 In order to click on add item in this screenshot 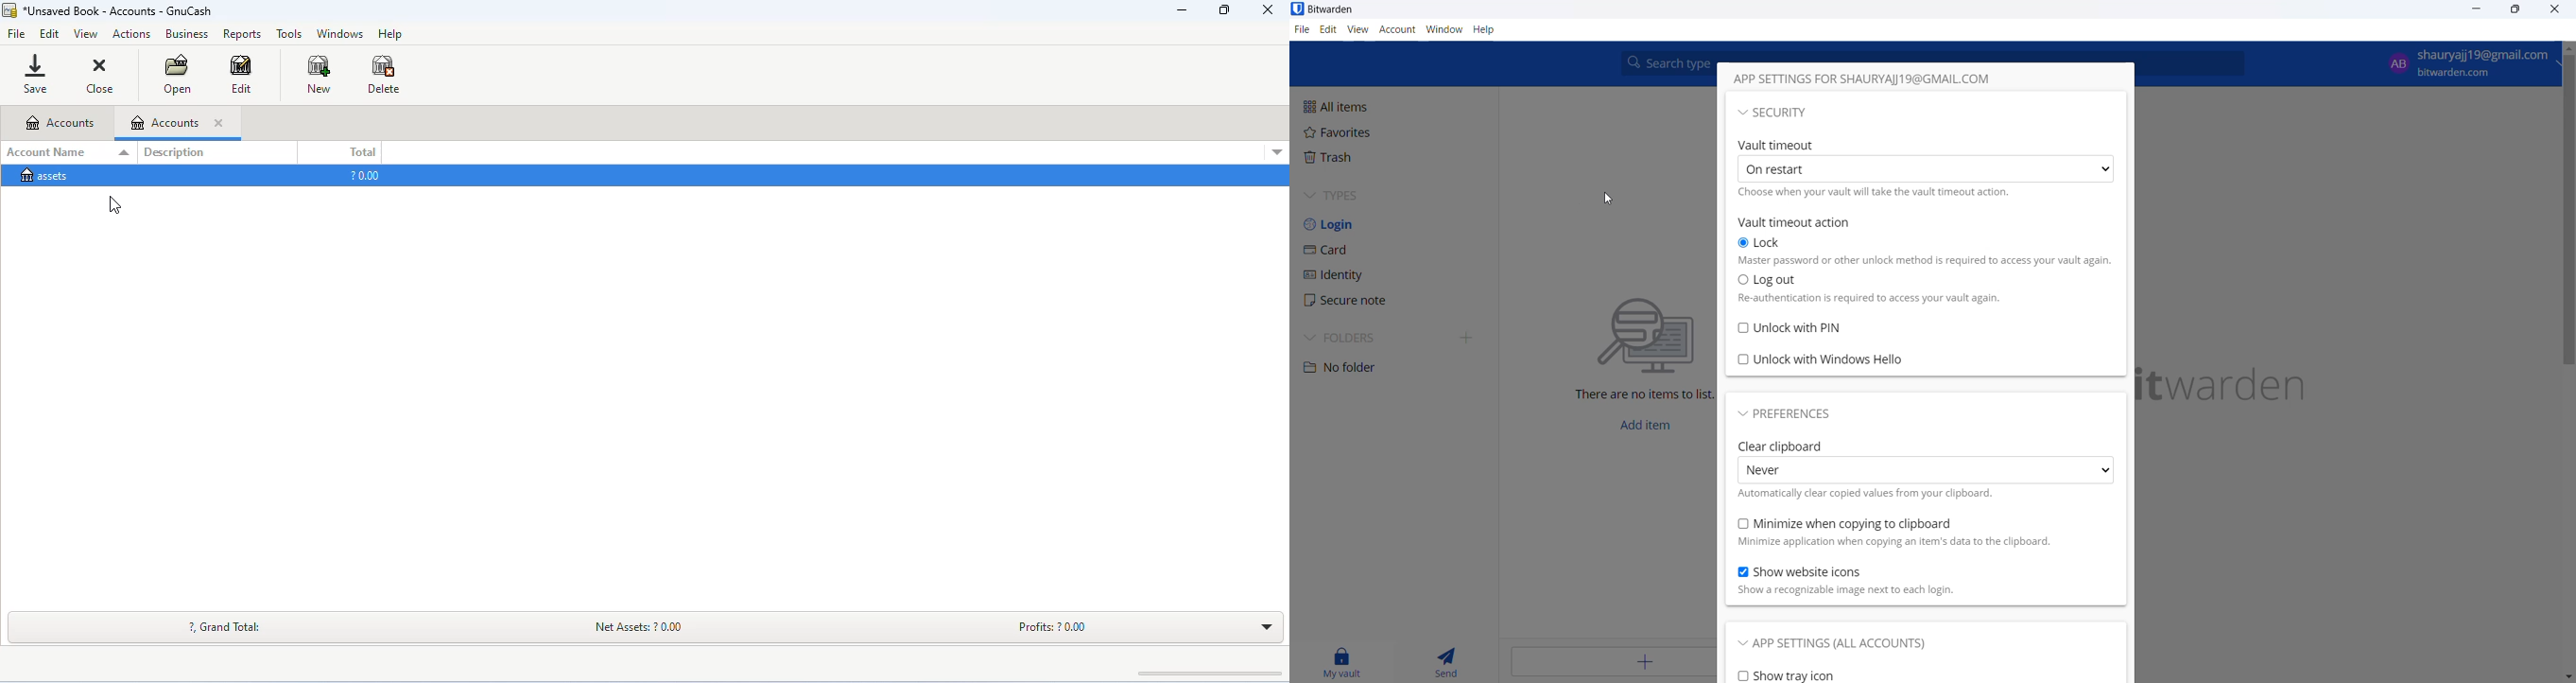, I will do `click(1608, 665)`.